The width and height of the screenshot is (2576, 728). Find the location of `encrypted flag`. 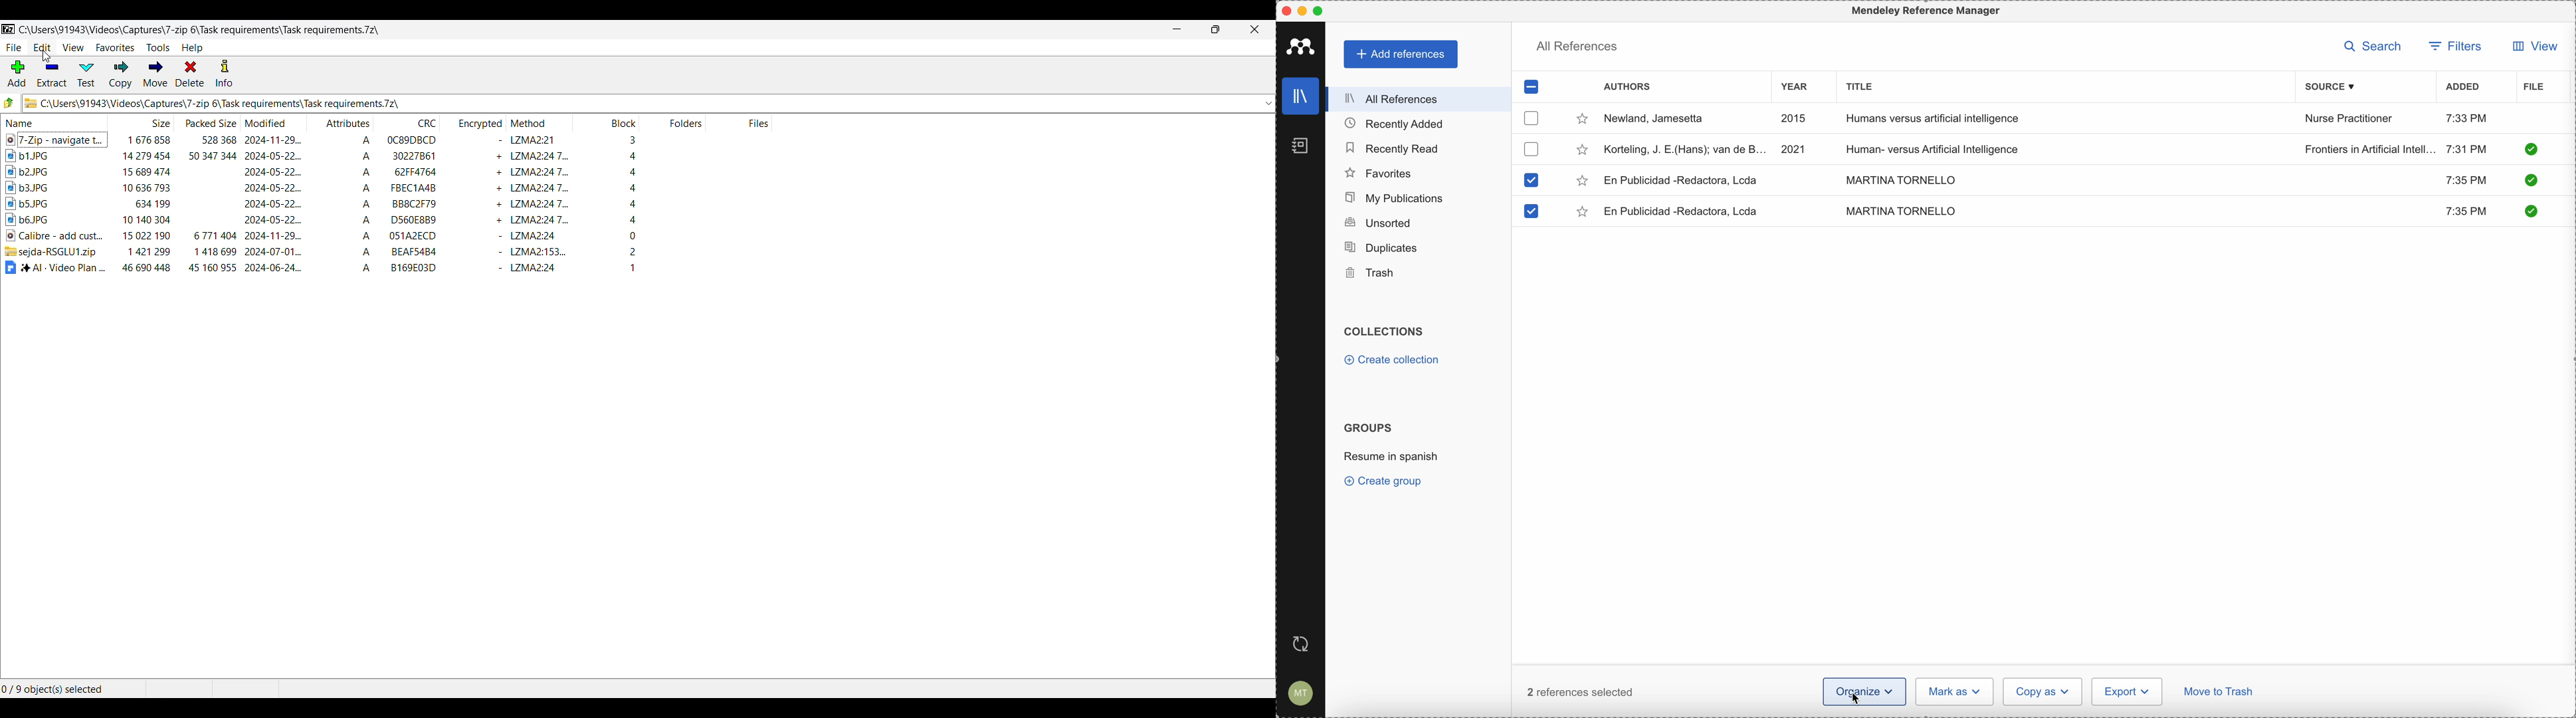

encrypted flag is located at coordinates (479, 207).